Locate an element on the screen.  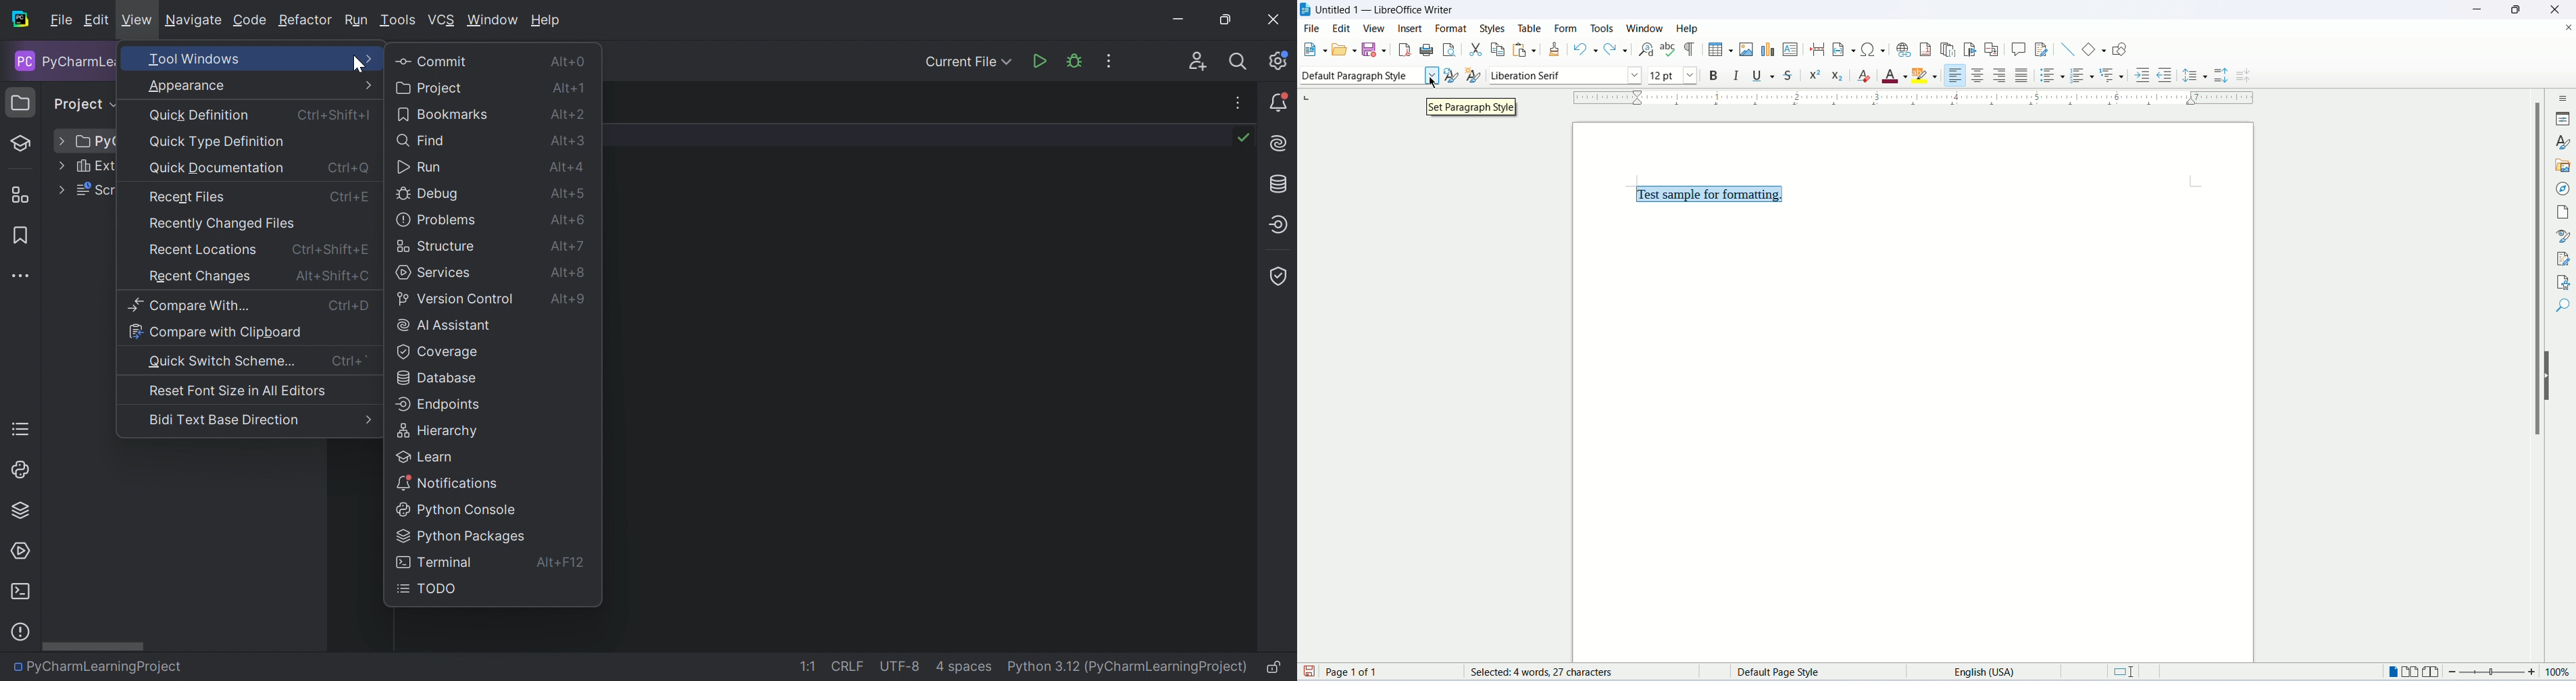
underline is located at coordinates (1766, 76).